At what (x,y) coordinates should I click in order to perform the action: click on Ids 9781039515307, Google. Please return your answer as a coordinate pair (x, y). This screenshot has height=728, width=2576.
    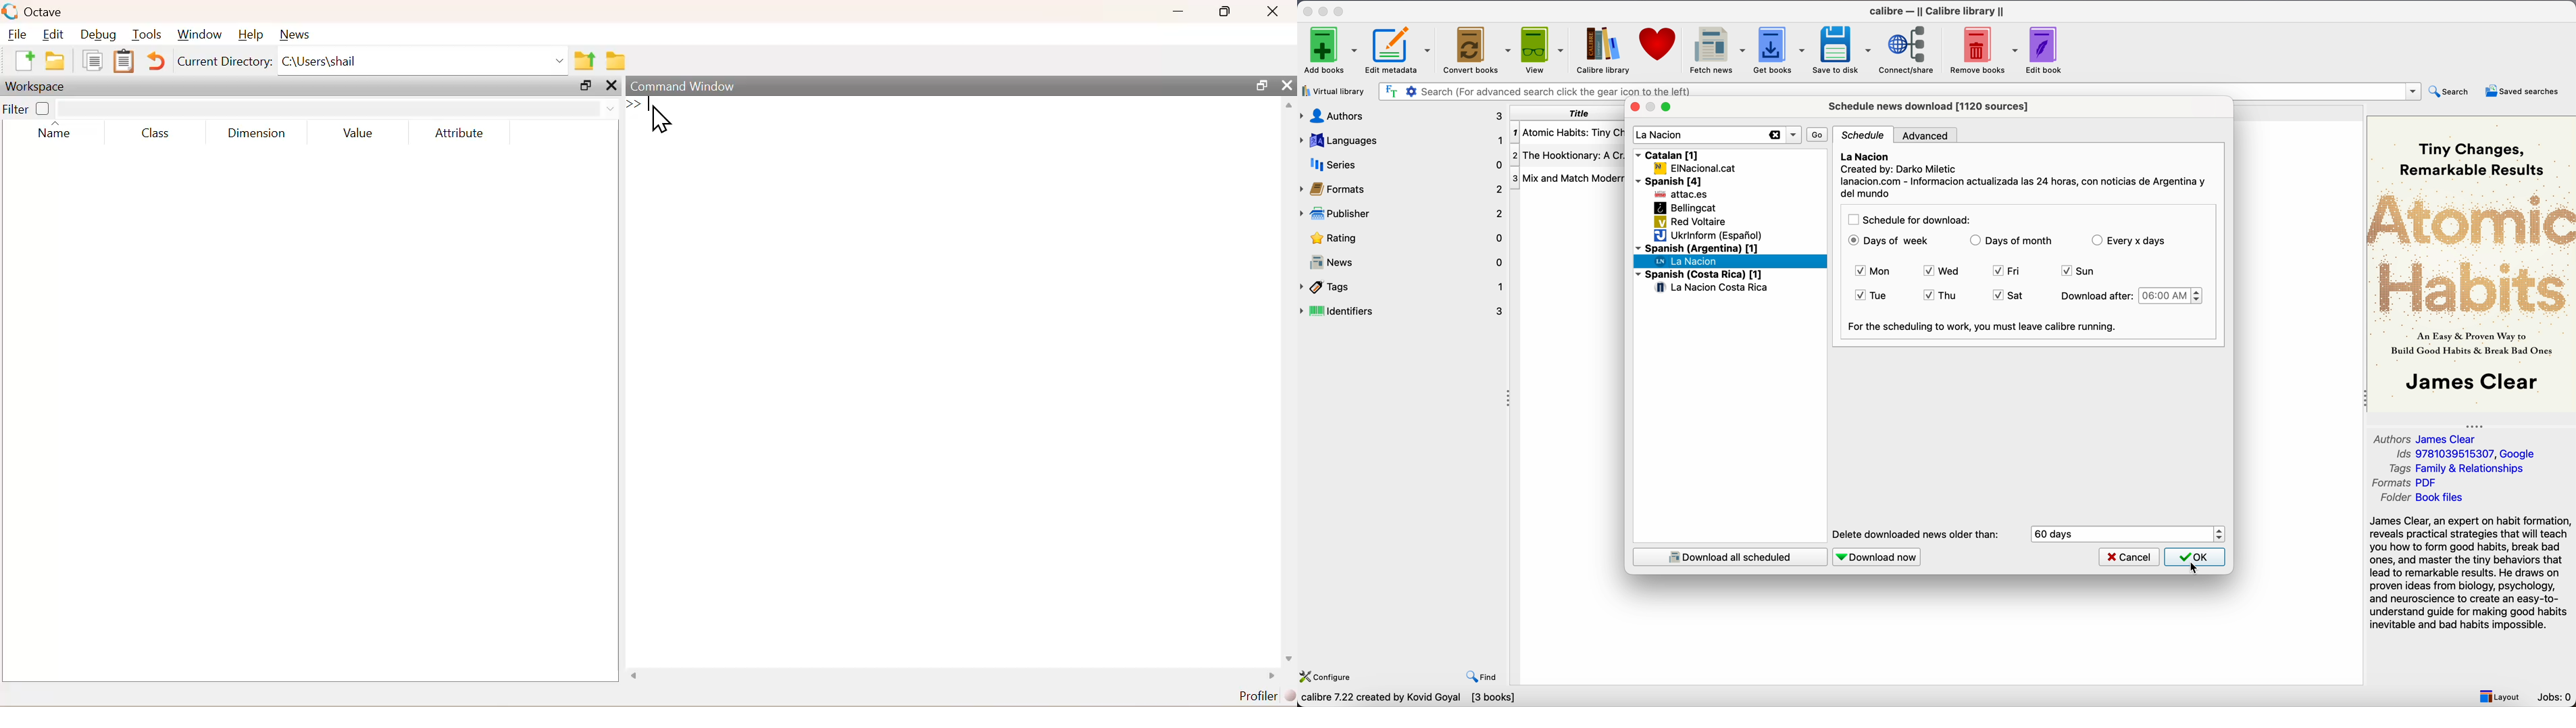
    Looking at the image, I should click on (2469, 454).